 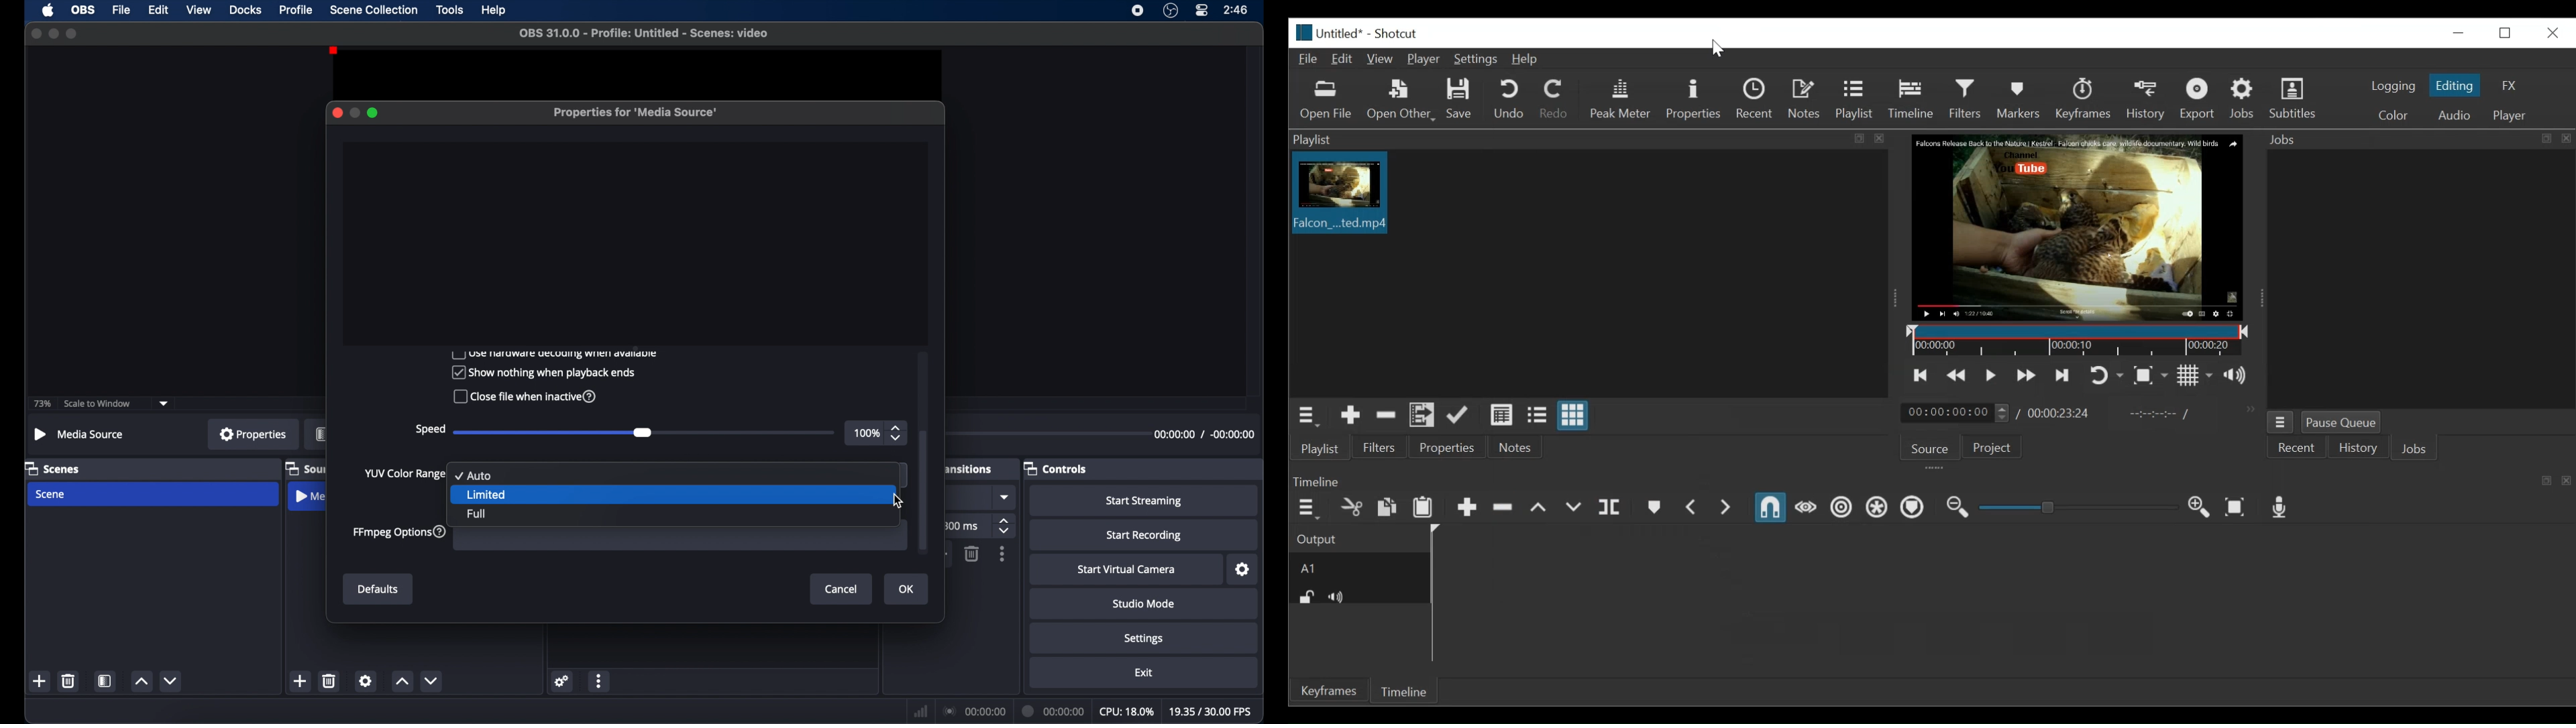 I want to click on cpu, so click(x=1126, y=711).